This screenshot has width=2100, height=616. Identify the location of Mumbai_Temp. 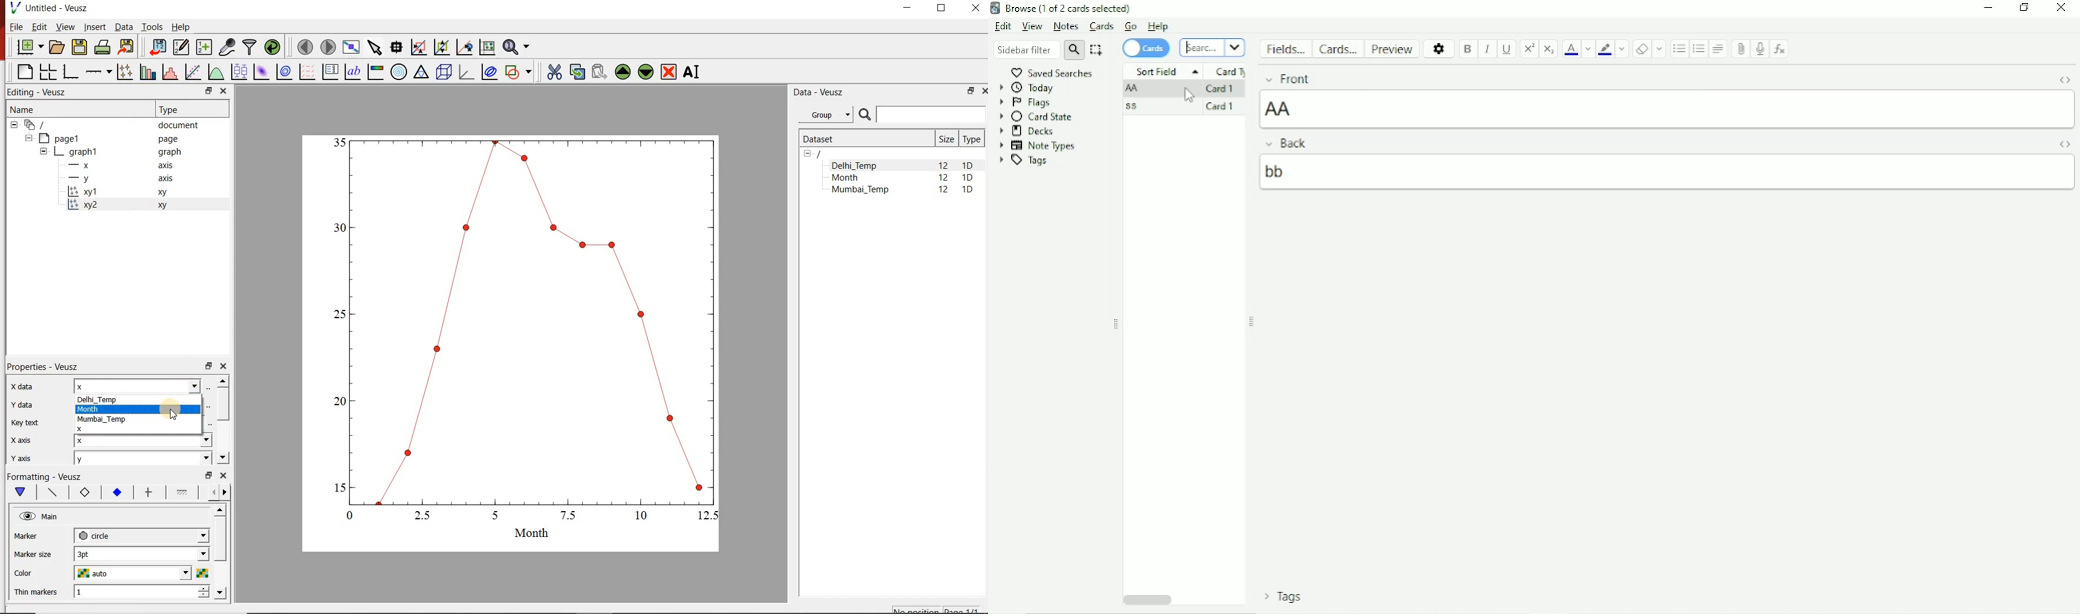
(860, 191).